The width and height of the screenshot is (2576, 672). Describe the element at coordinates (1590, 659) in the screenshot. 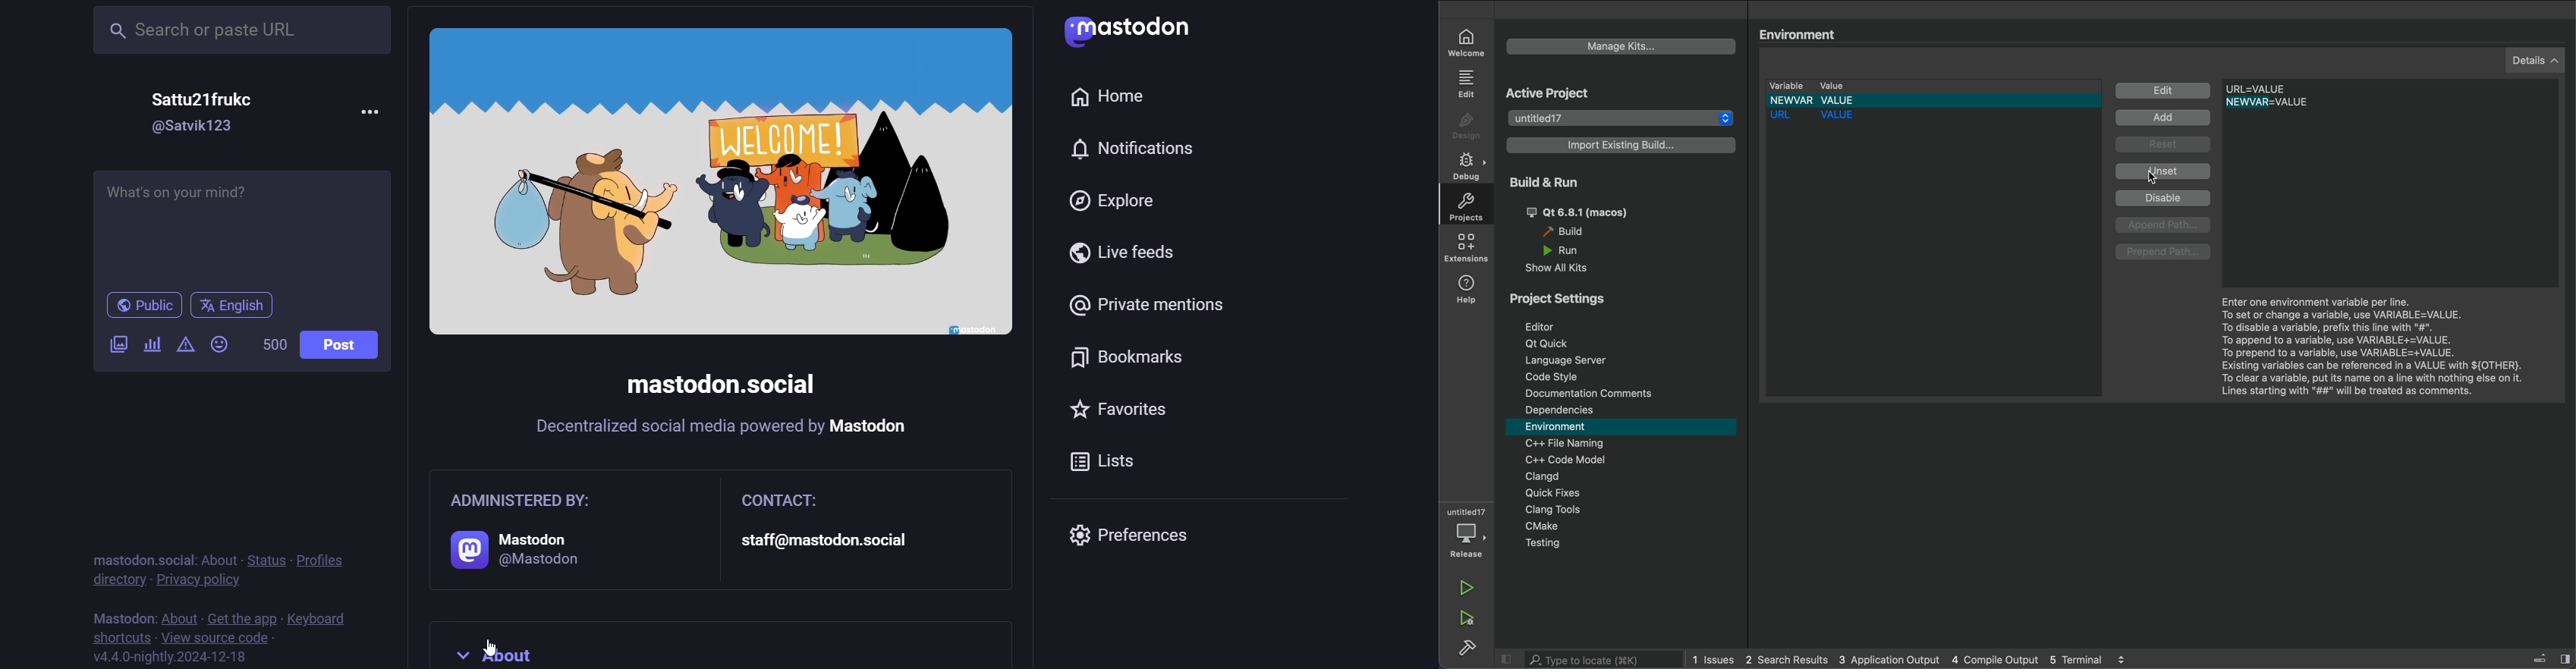

I see `search` at that location.